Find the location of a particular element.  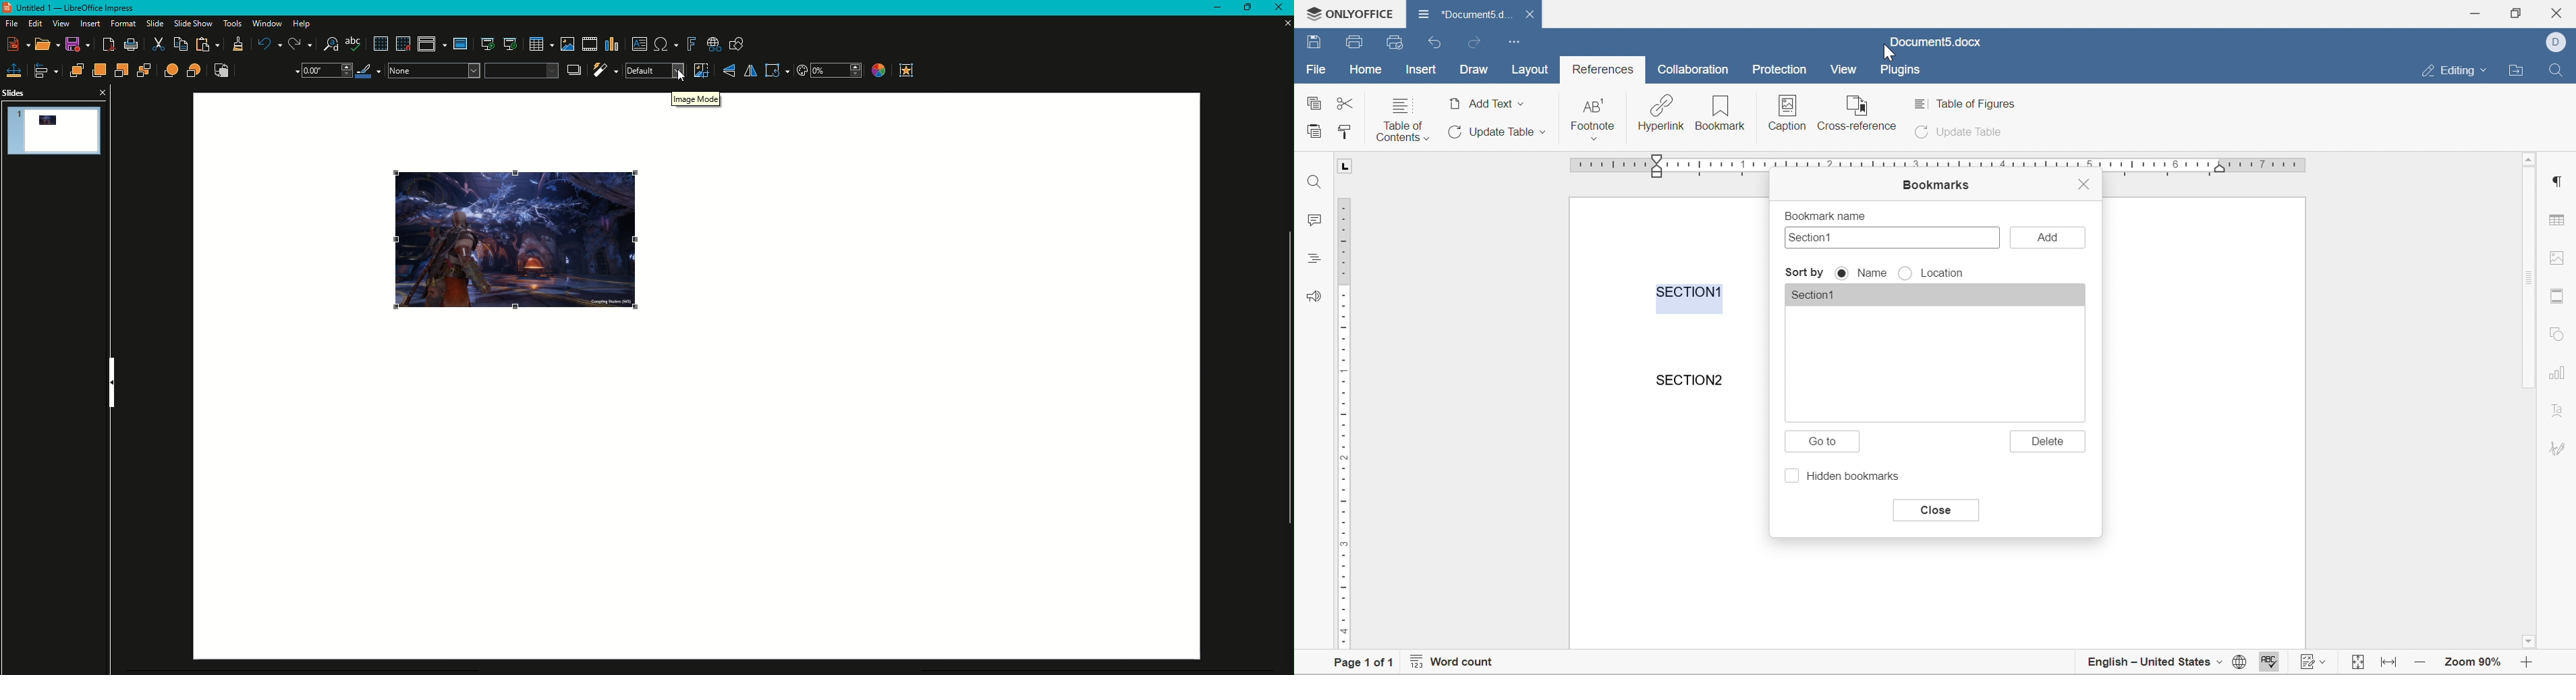

Hide is located at coordinates (112, 383).